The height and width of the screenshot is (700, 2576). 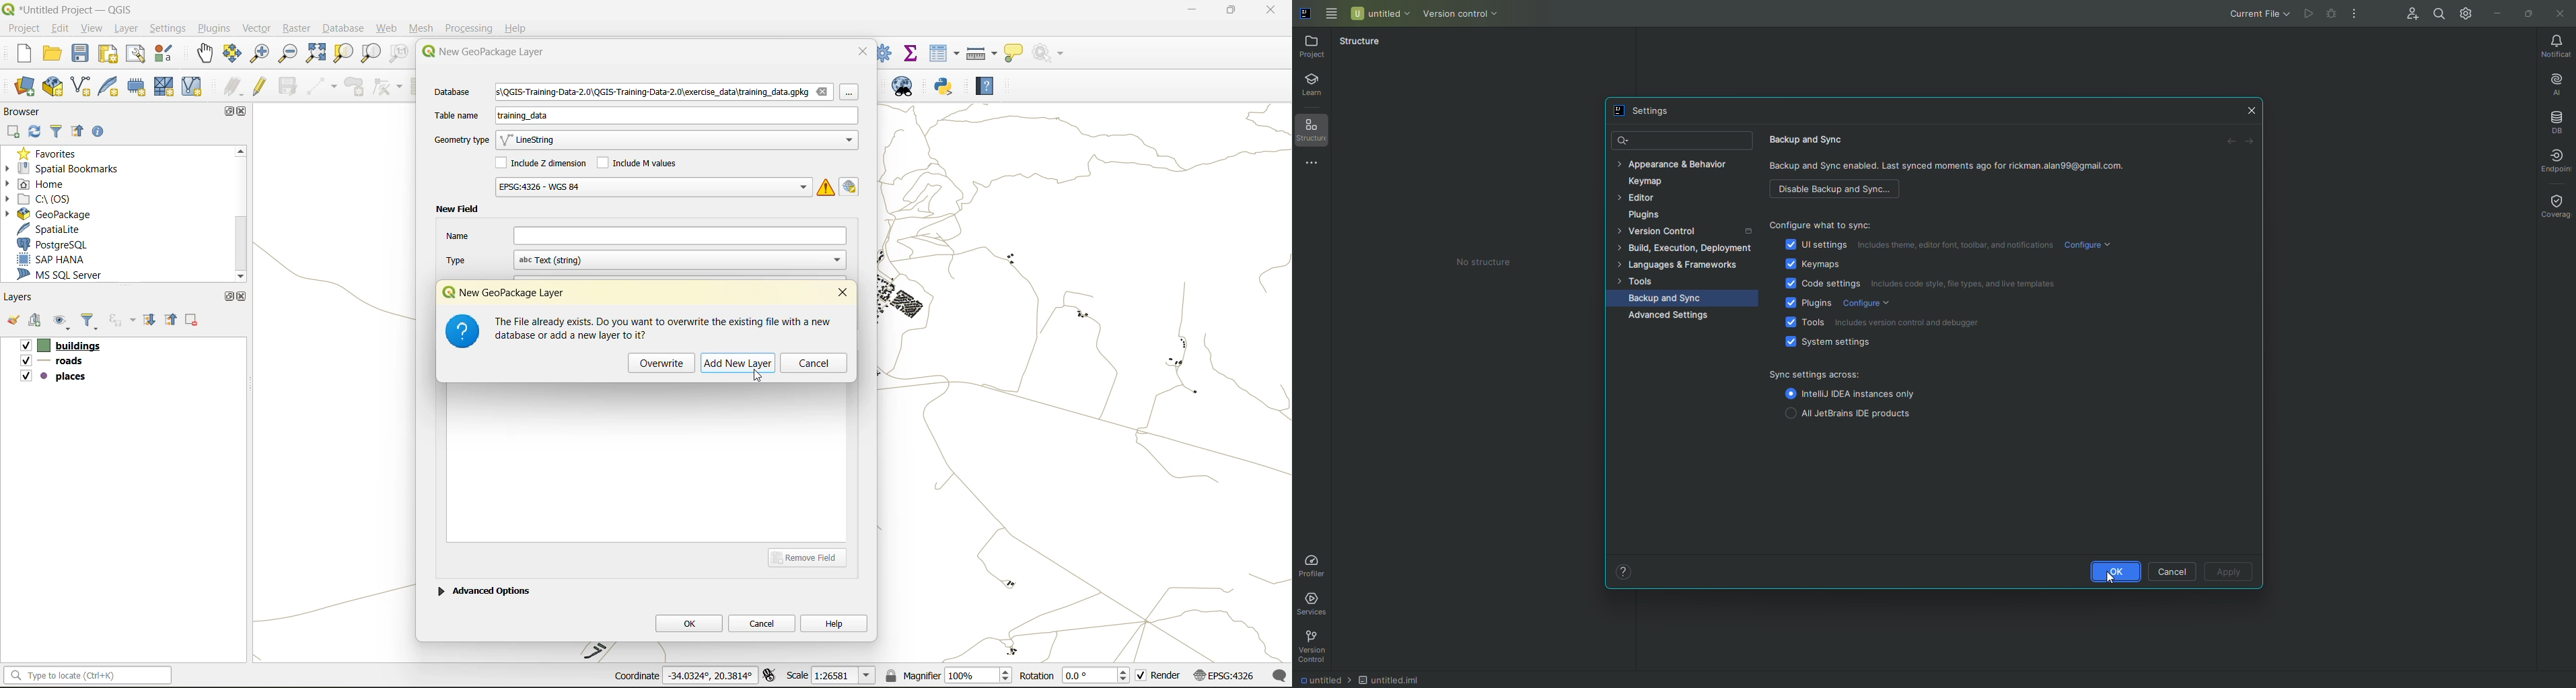 What do you see at coordinates (1230, 12) in the screenshot?
I see `maximize` at bounding box center [1230, 12].